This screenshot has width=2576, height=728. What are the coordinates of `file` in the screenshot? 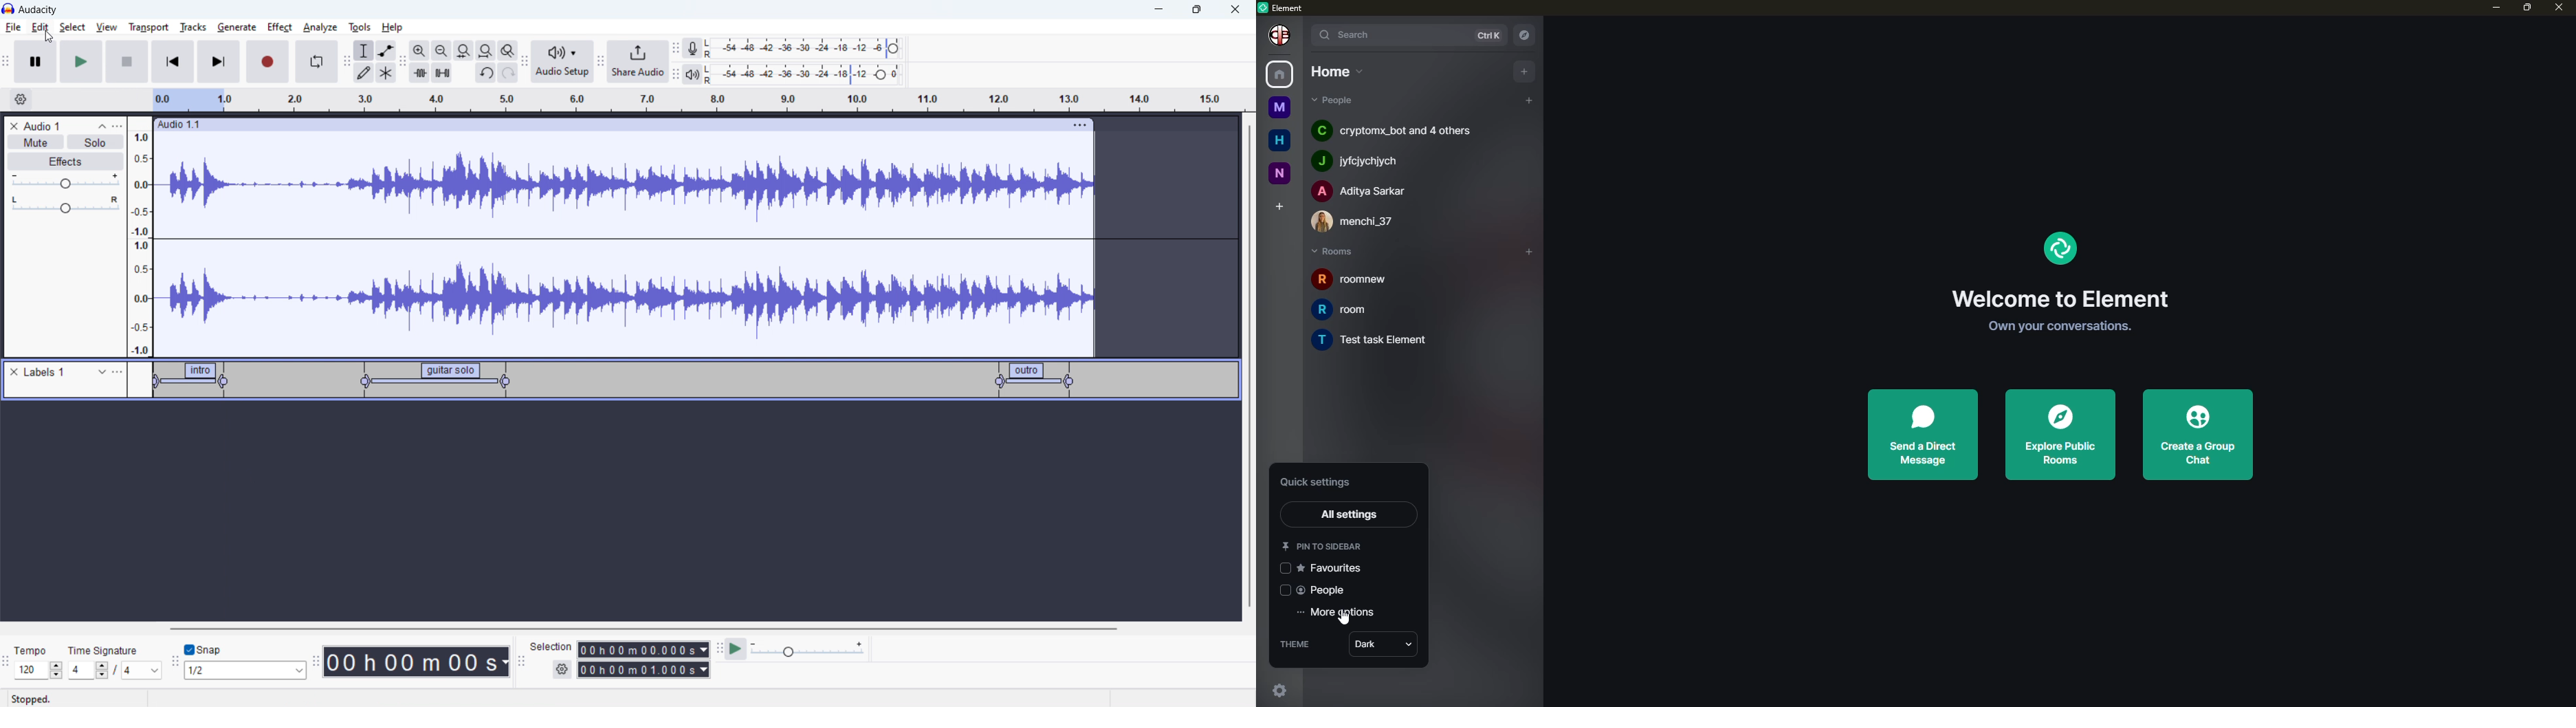 It's located at (14, 27).